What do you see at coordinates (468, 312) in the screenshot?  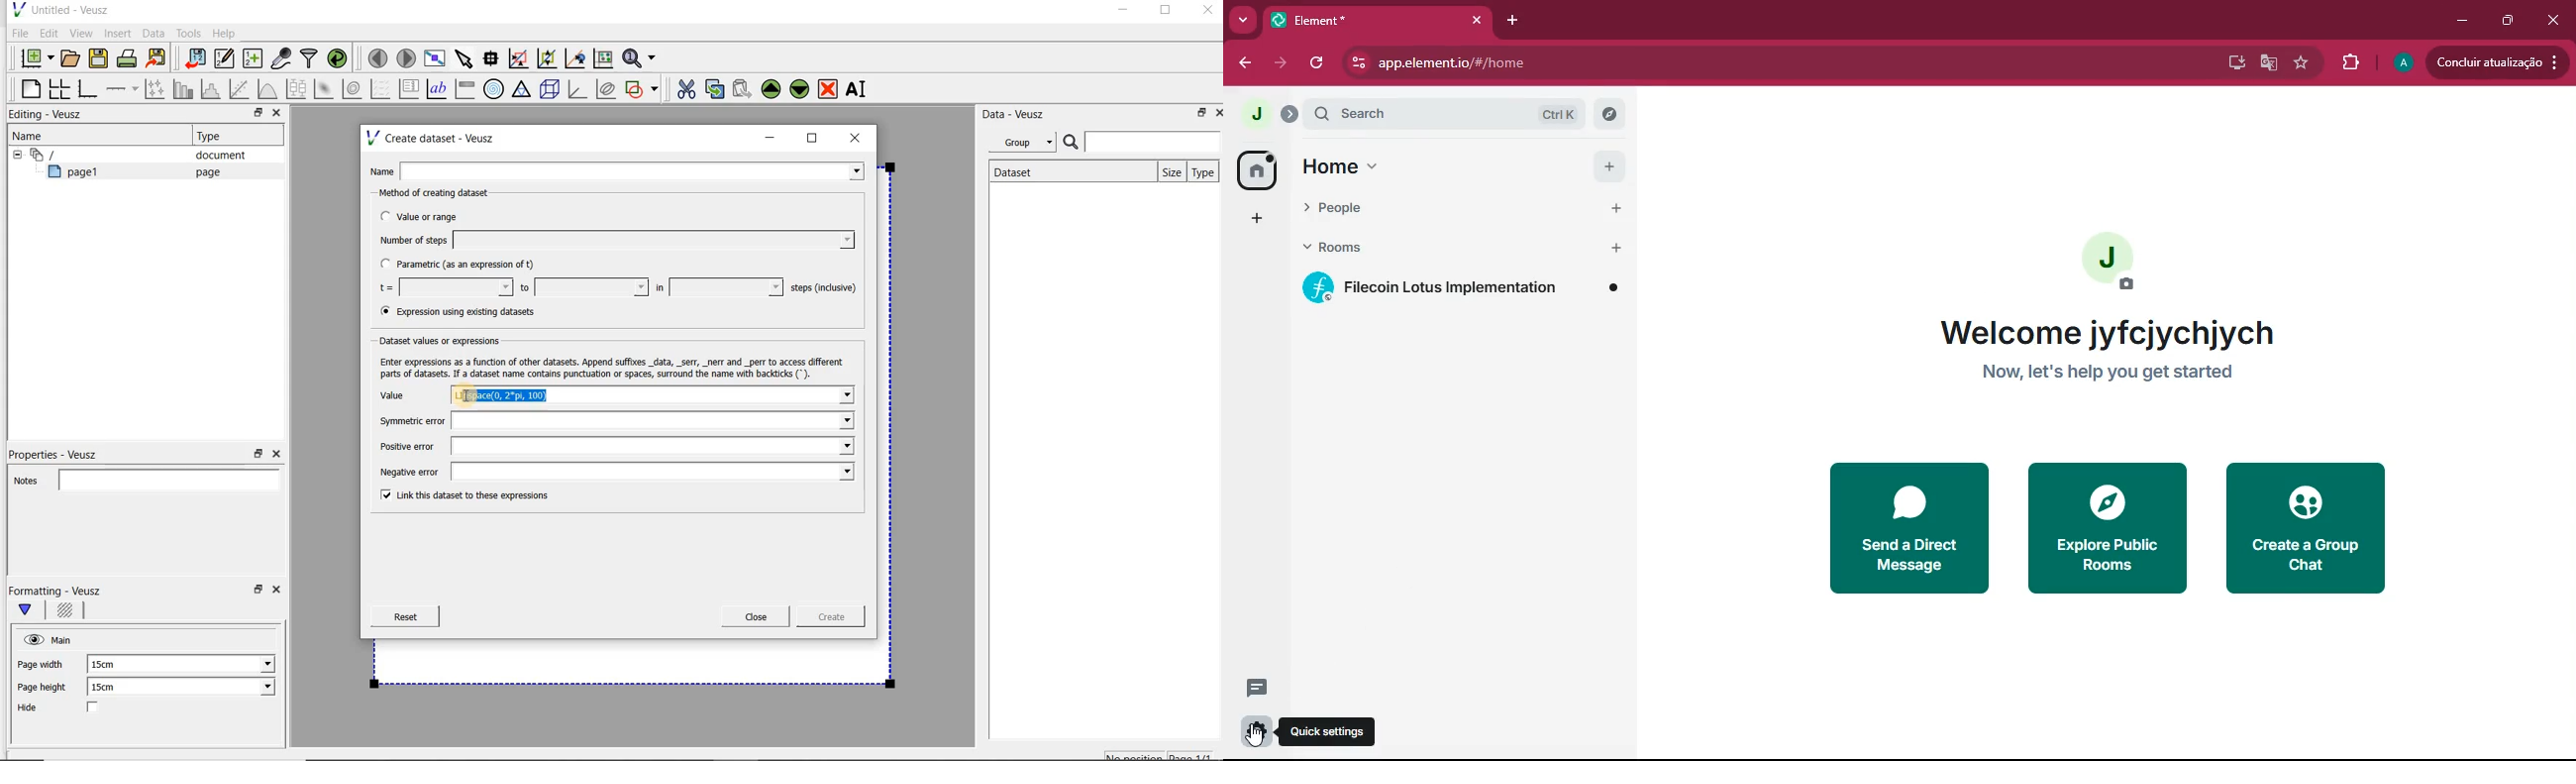 I see `(® Expression using existing datasets` at bounding box center [468, 312].